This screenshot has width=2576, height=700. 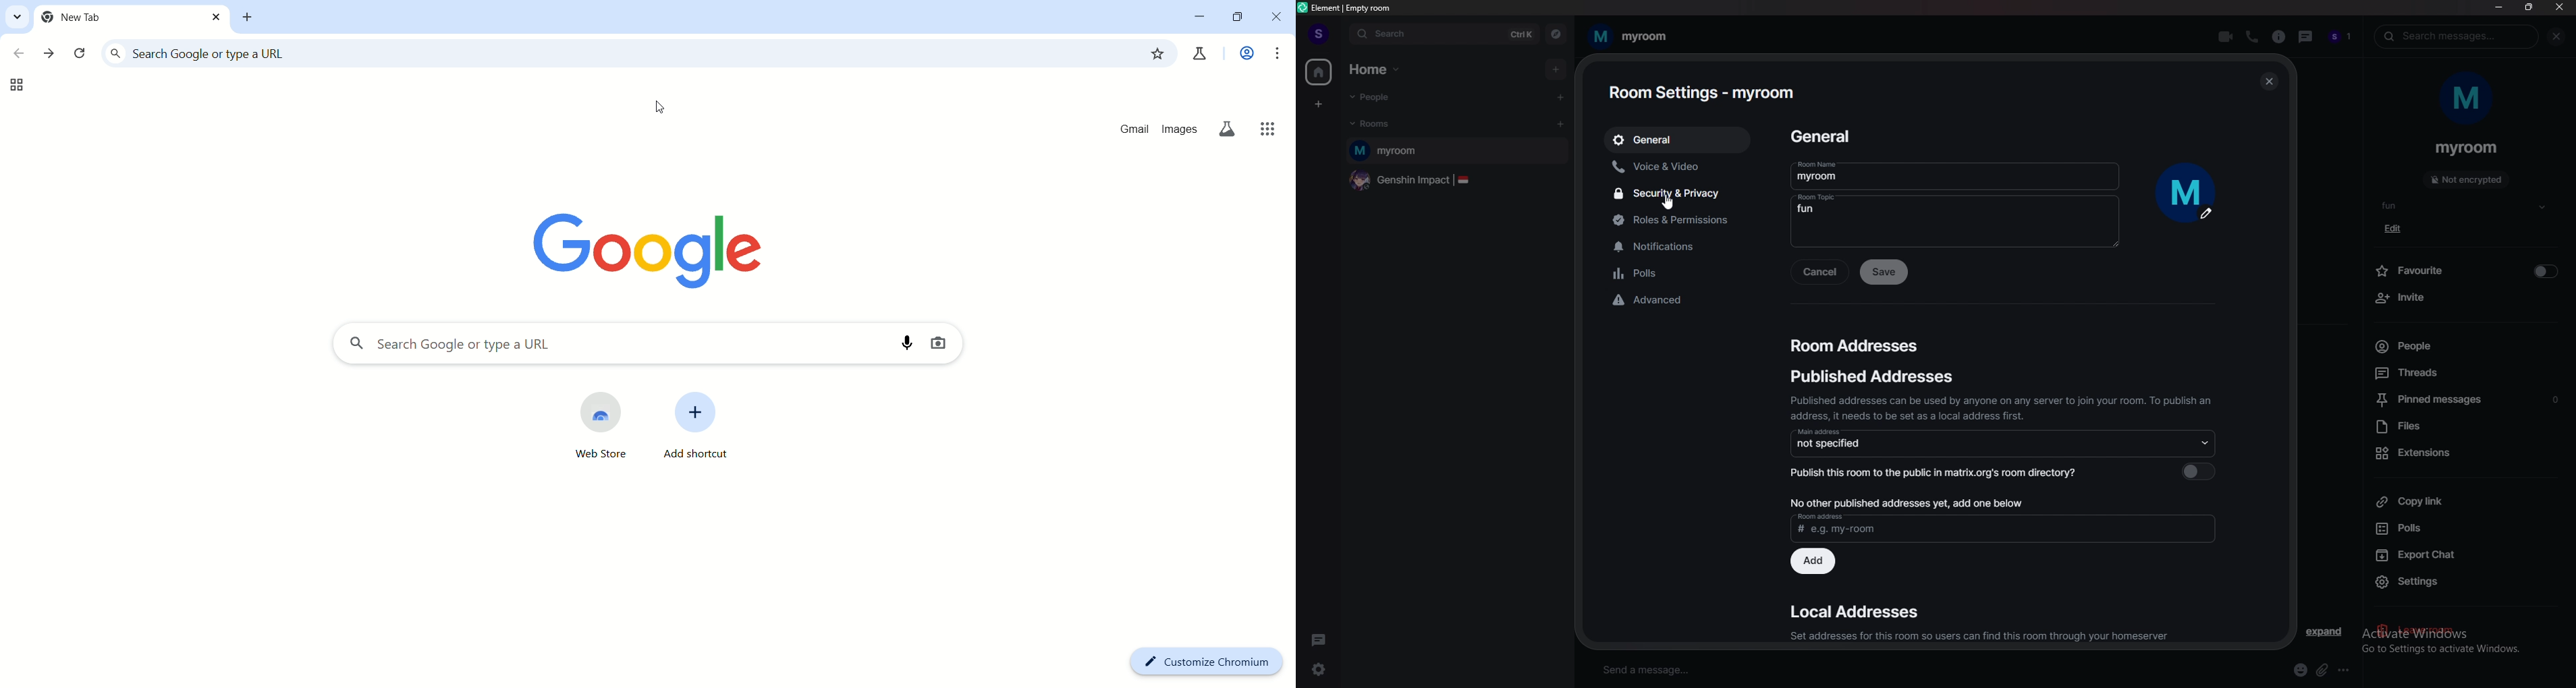 What do you see at coordinates (2468, 651) in the screenshot?
I see `go to settings to activate windows` at bounding box center [2468, 651].